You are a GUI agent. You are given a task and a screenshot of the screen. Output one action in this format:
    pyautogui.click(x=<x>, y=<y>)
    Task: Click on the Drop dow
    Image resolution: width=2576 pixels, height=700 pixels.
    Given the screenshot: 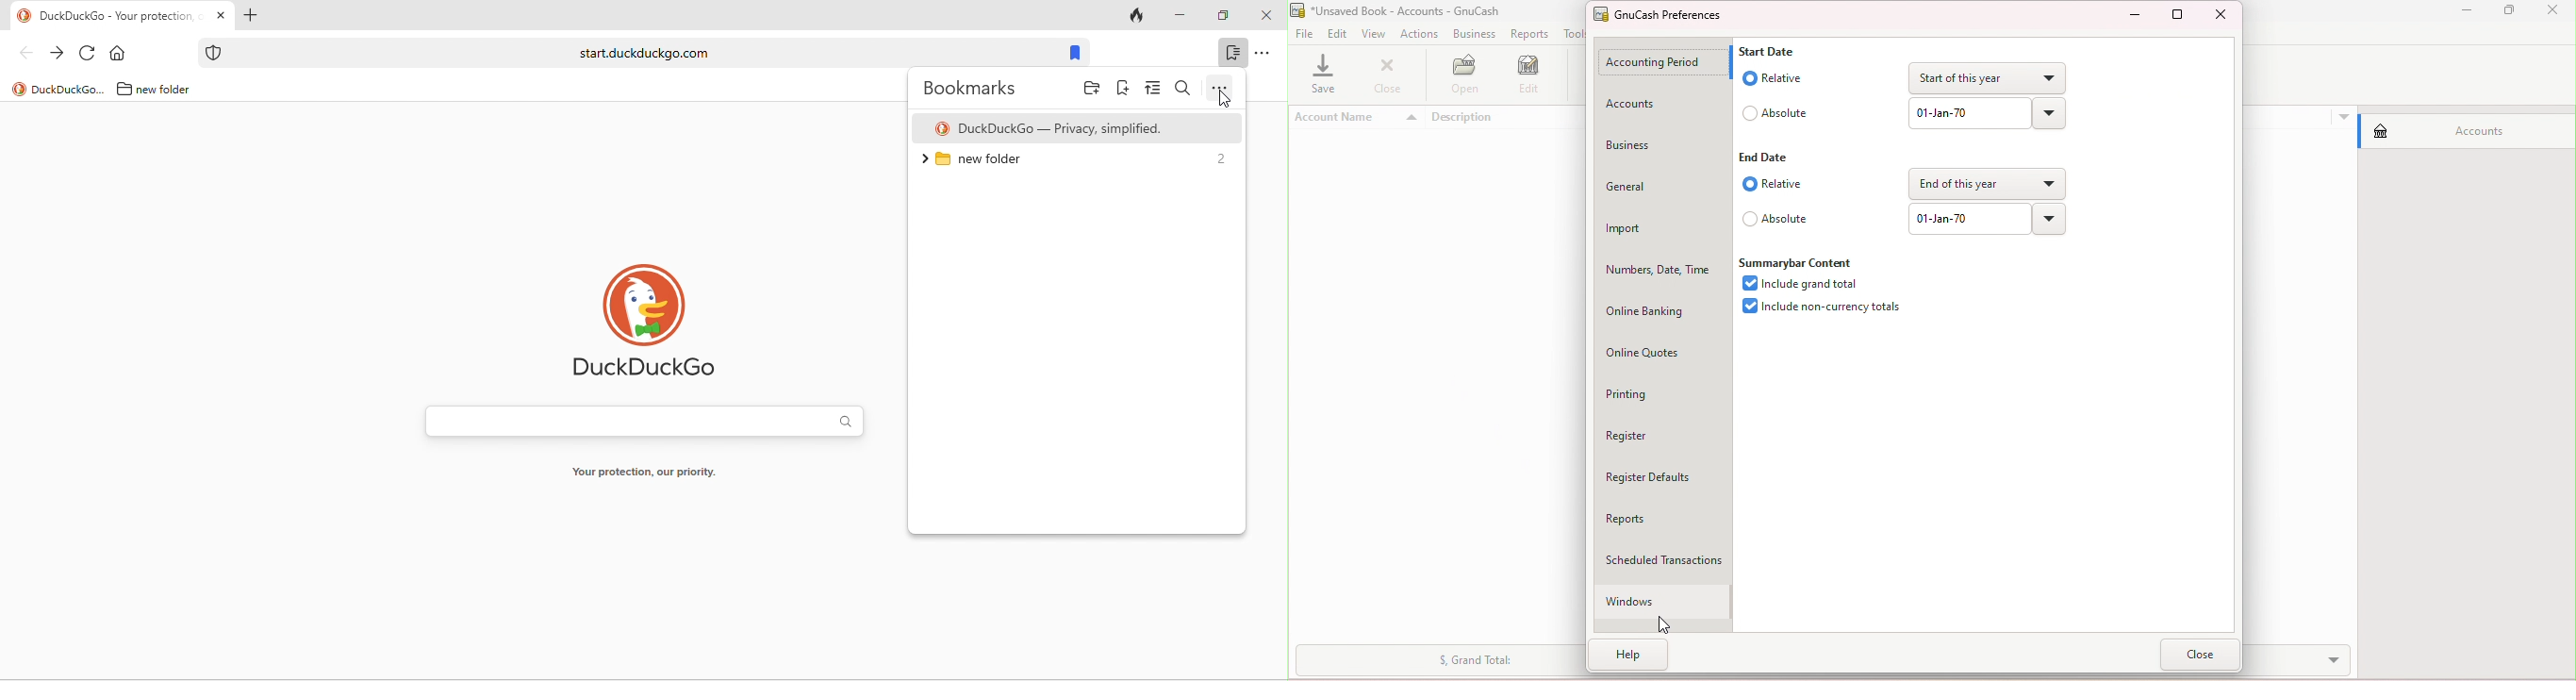 What is the action you would take?
    pyautogui.click(x=2047, y=113)
    